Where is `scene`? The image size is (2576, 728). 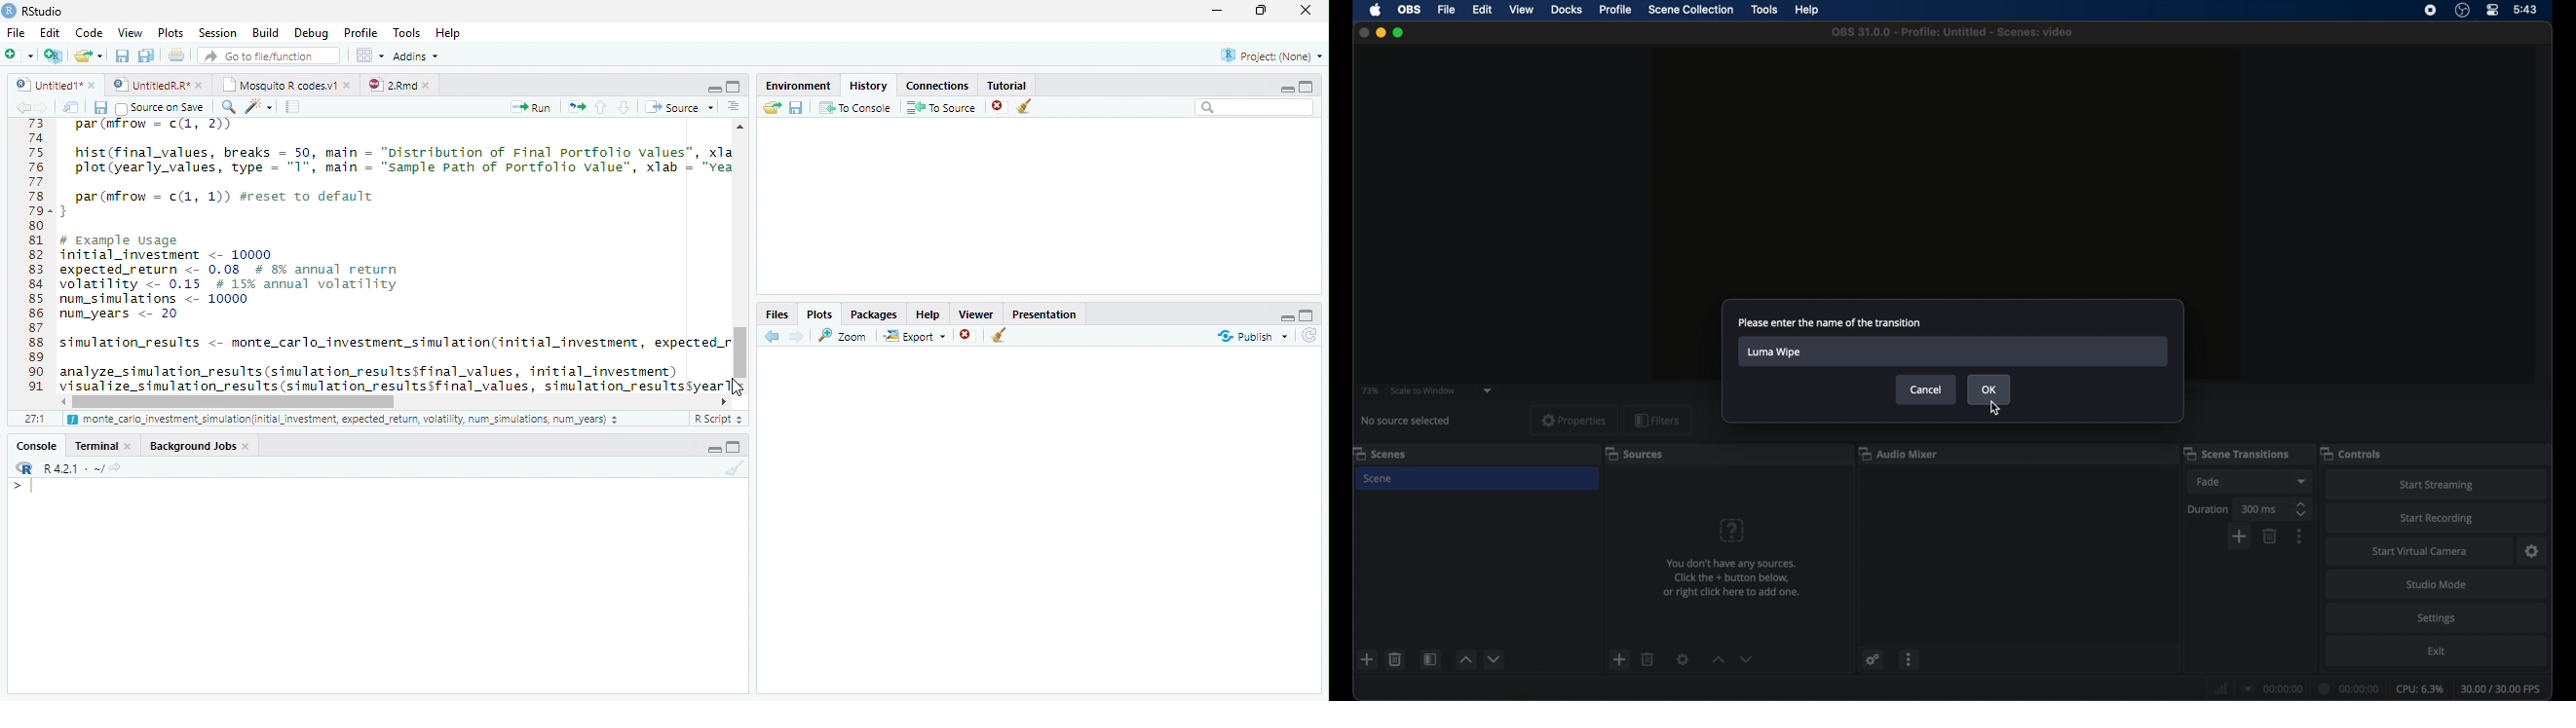
scene is located at coordinates (1378, 479).